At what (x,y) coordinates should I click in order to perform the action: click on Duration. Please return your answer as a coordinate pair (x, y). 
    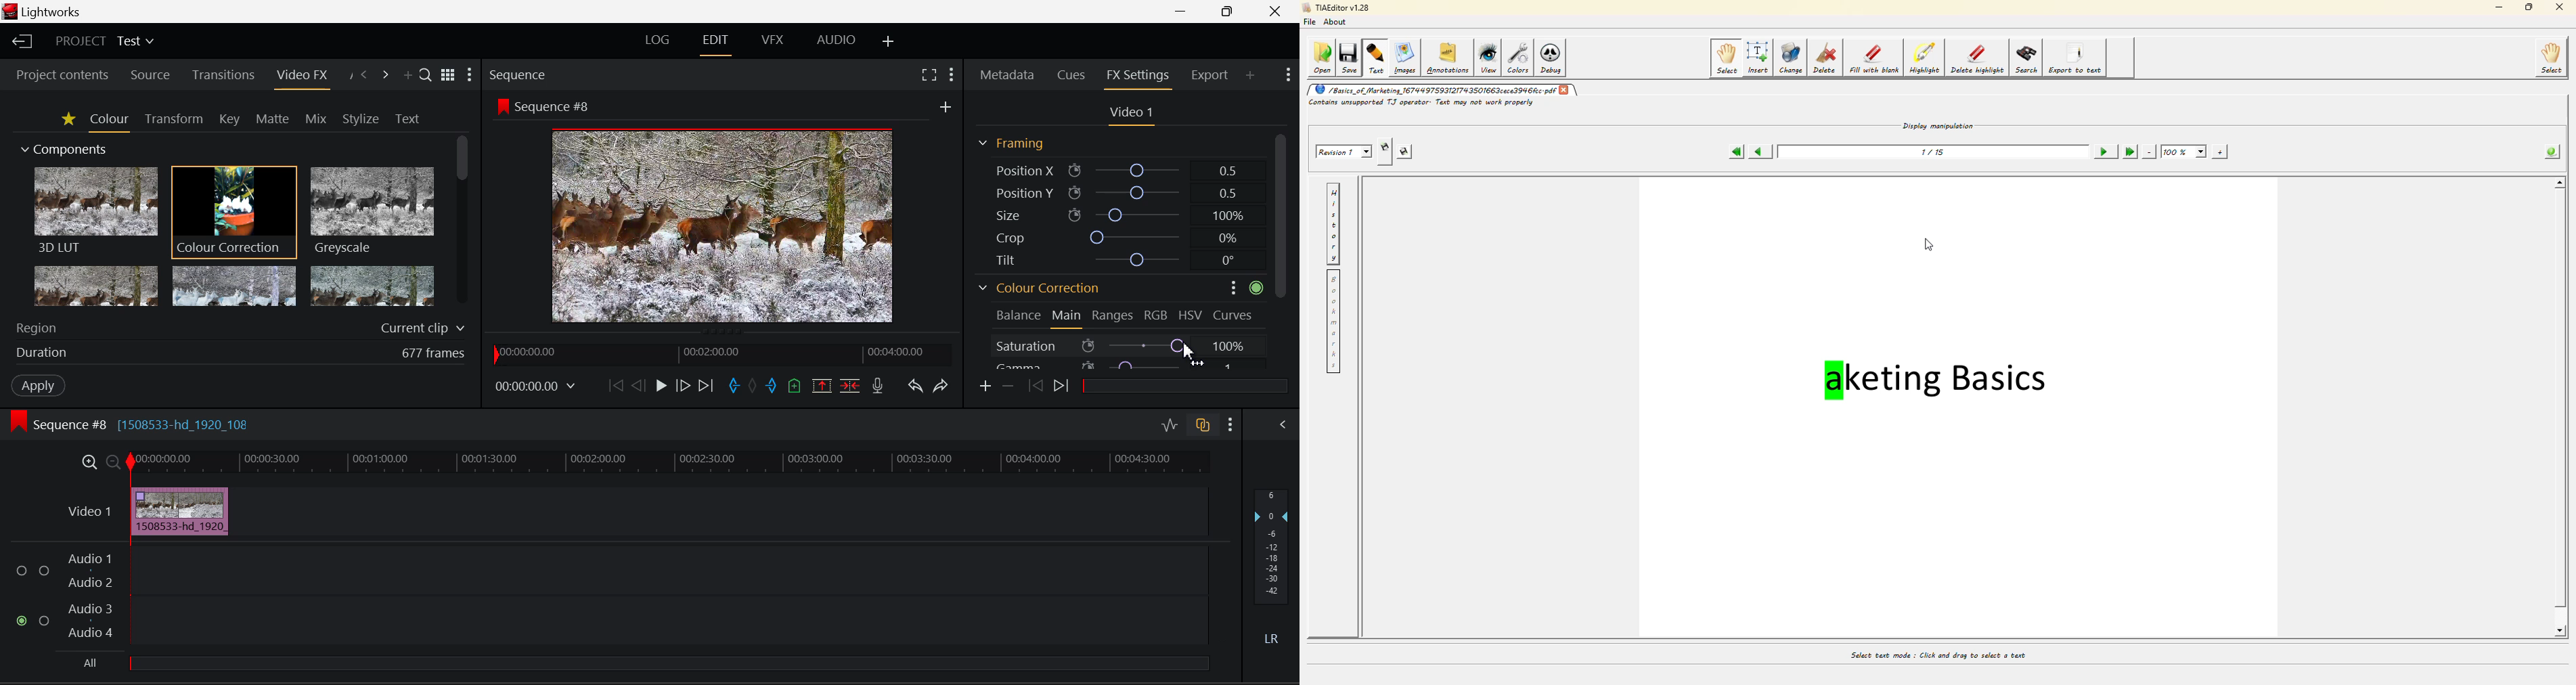
    Looking at the image, I should click on (240, 351).